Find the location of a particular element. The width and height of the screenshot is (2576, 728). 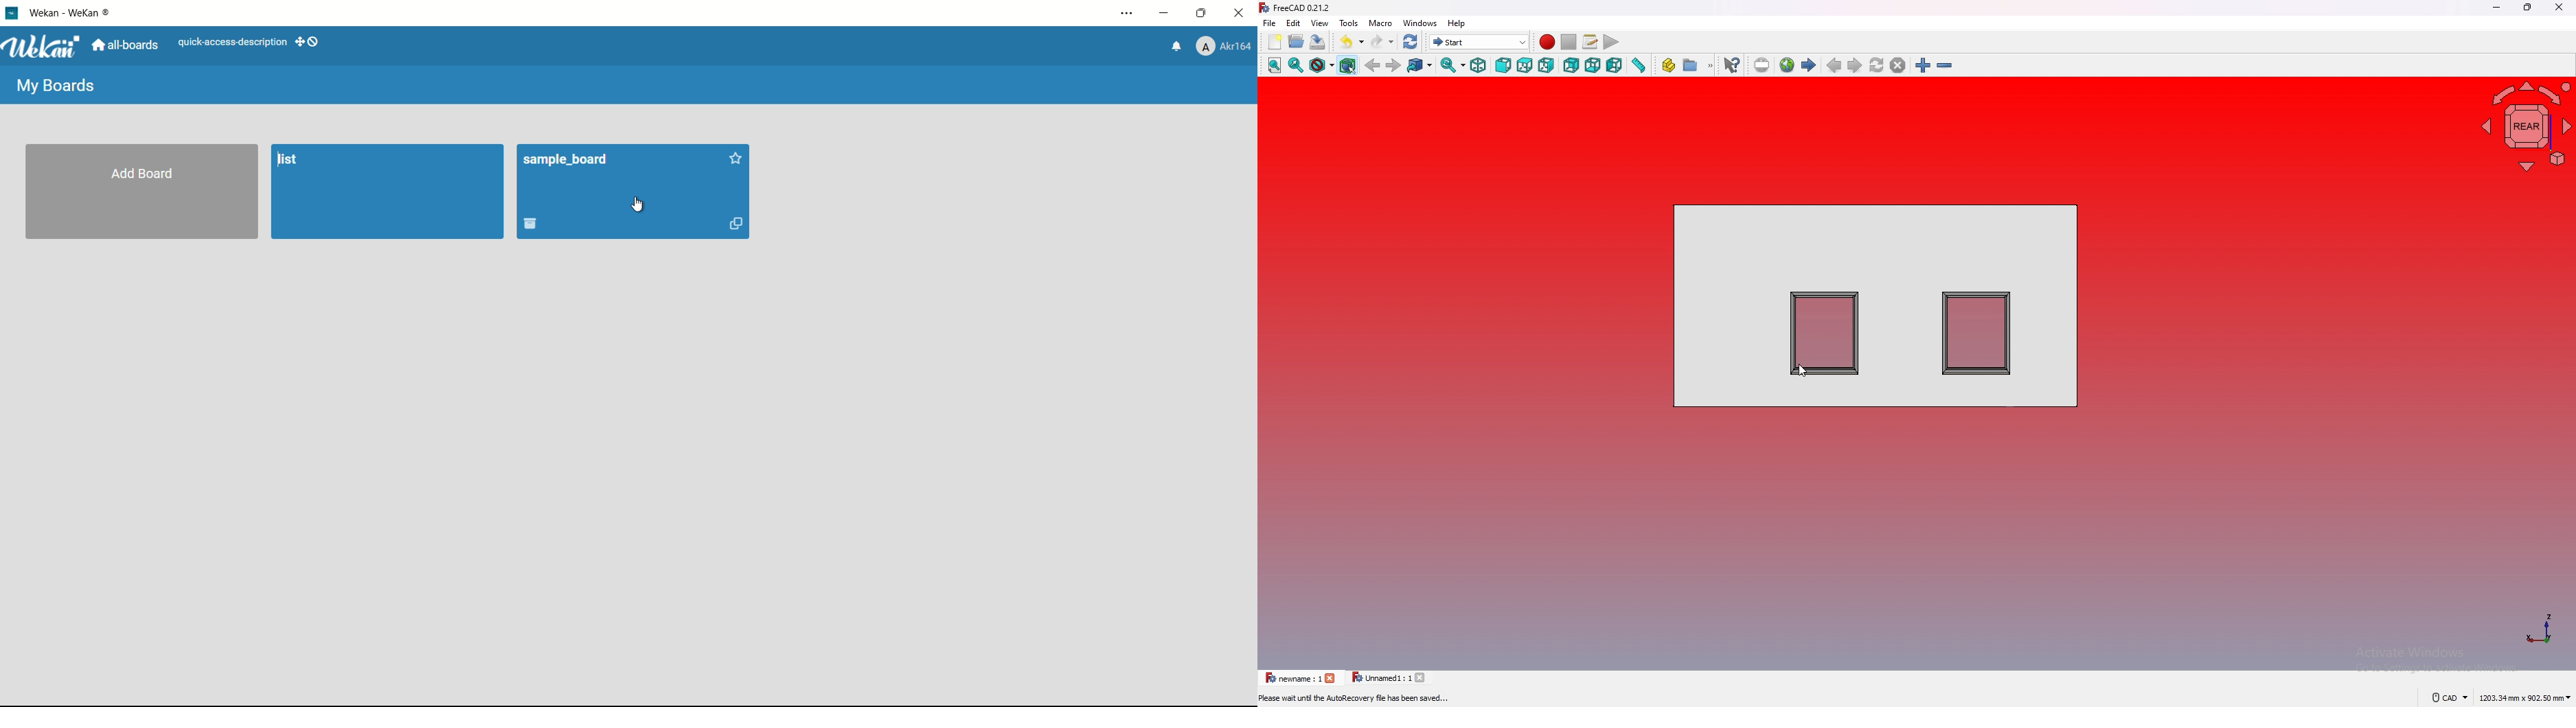

close app is located at coordinates (1241, 13).